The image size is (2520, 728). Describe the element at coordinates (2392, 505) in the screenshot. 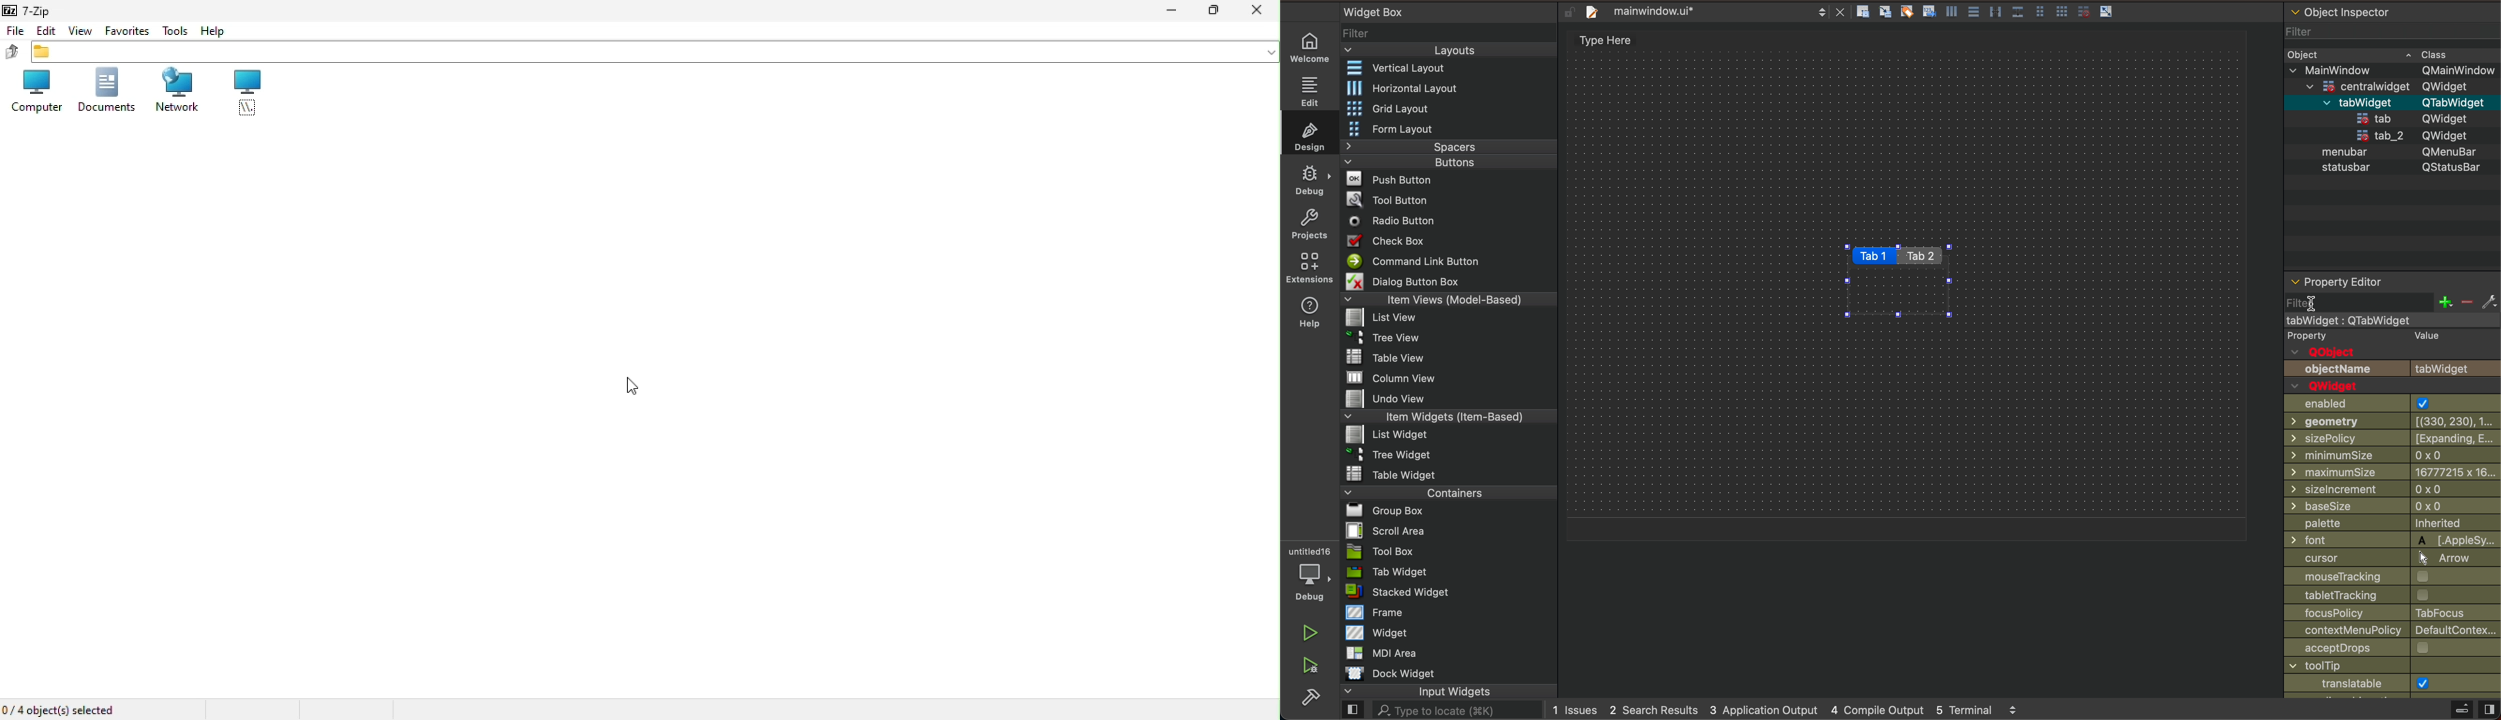

I see `base size` at that location.